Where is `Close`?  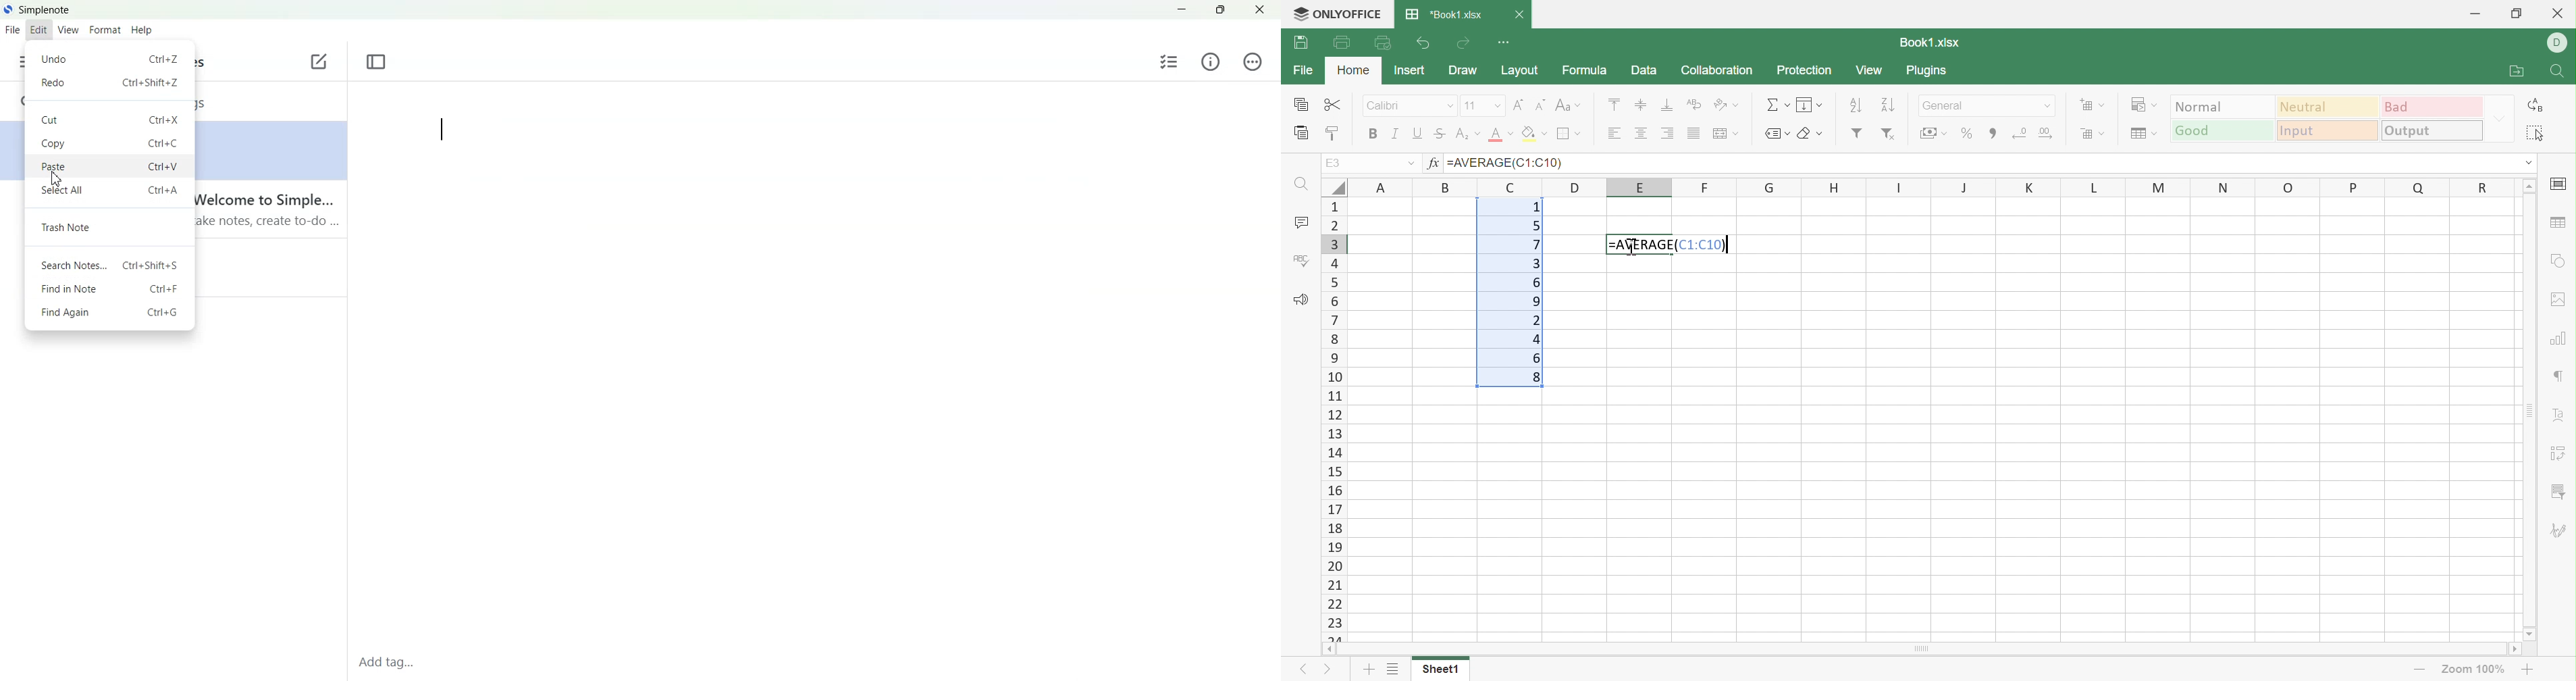
Close is located at coordinates (2561, 15).